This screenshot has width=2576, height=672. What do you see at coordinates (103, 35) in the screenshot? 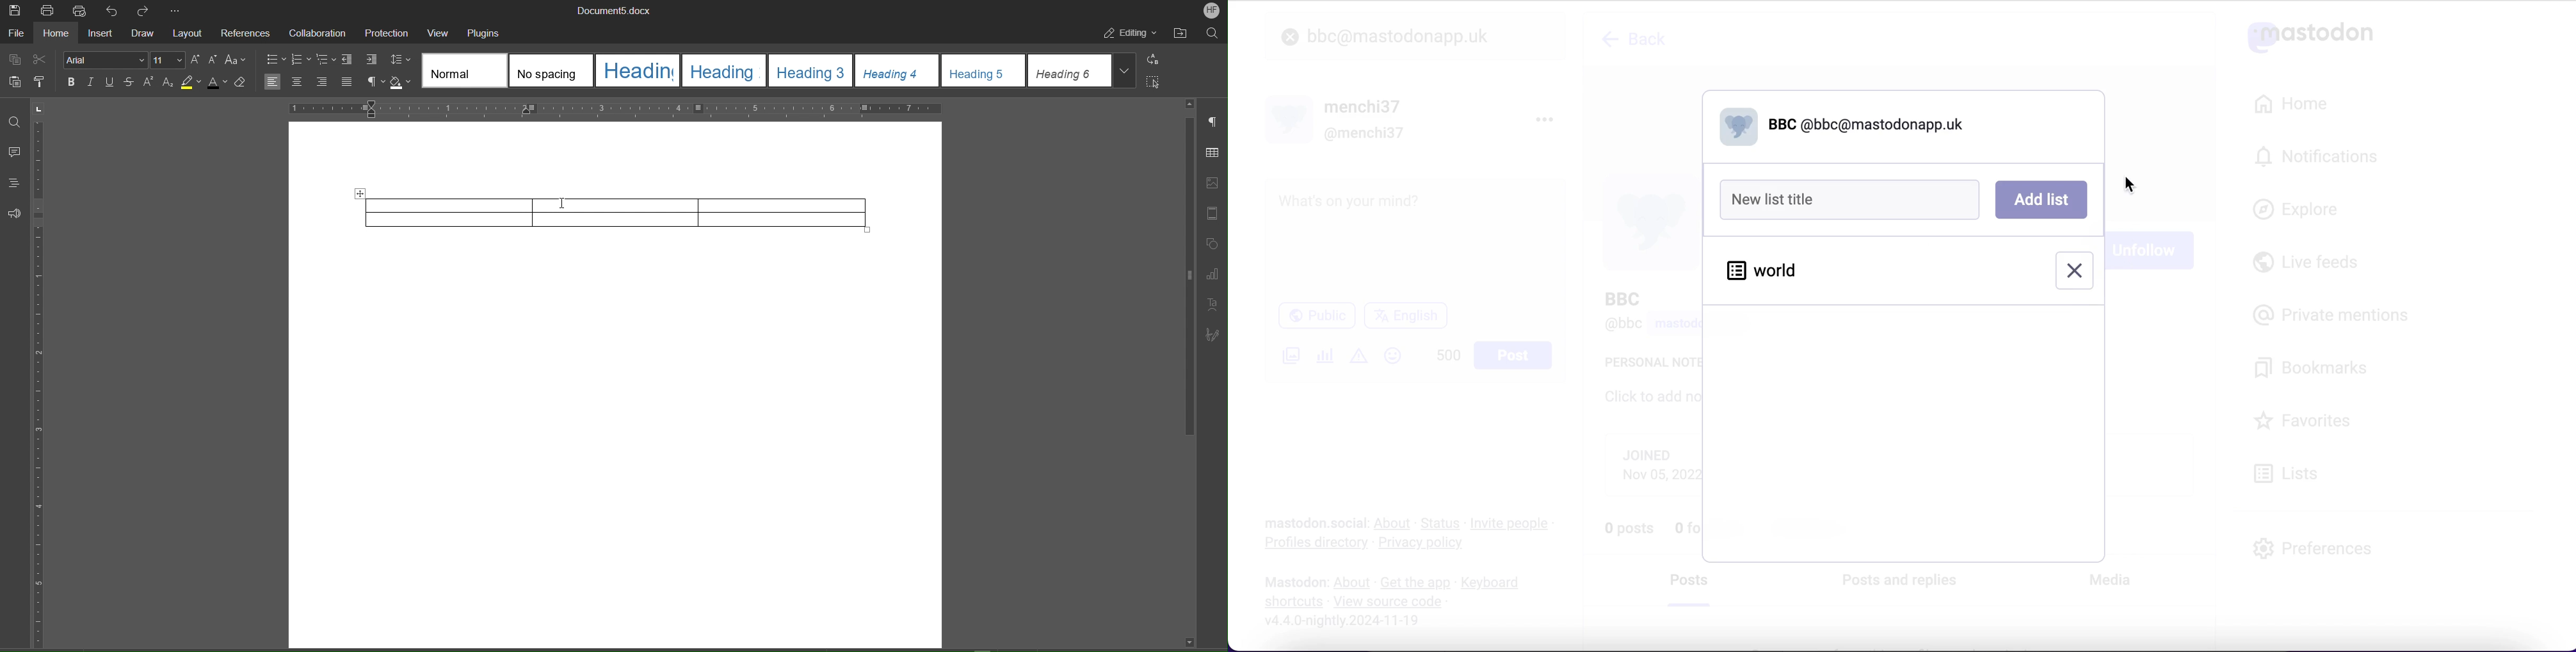
I see `Insert` at bounding box center [103, 35].